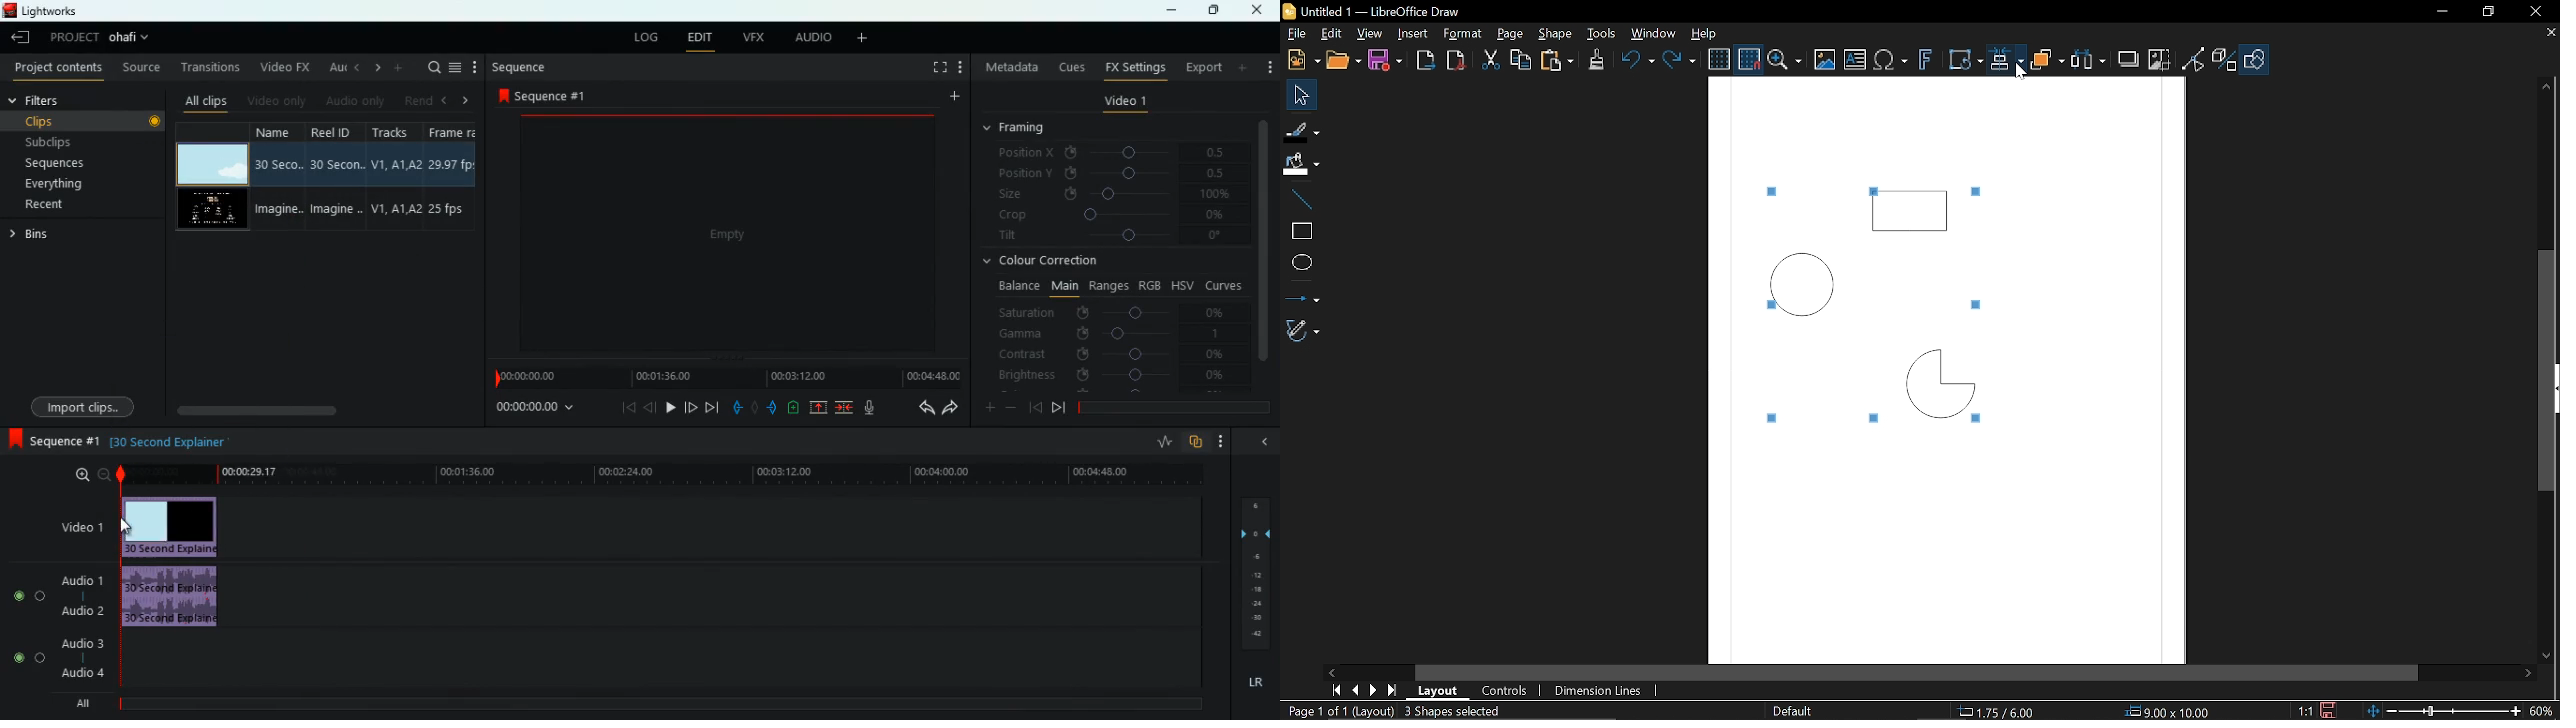 Image resolution: width=2576 pixels, height=728 pixels. What do you see at coordinates (1680, 61) in the screenshot?
I see `Redo` at bounding box center [1680, 61].